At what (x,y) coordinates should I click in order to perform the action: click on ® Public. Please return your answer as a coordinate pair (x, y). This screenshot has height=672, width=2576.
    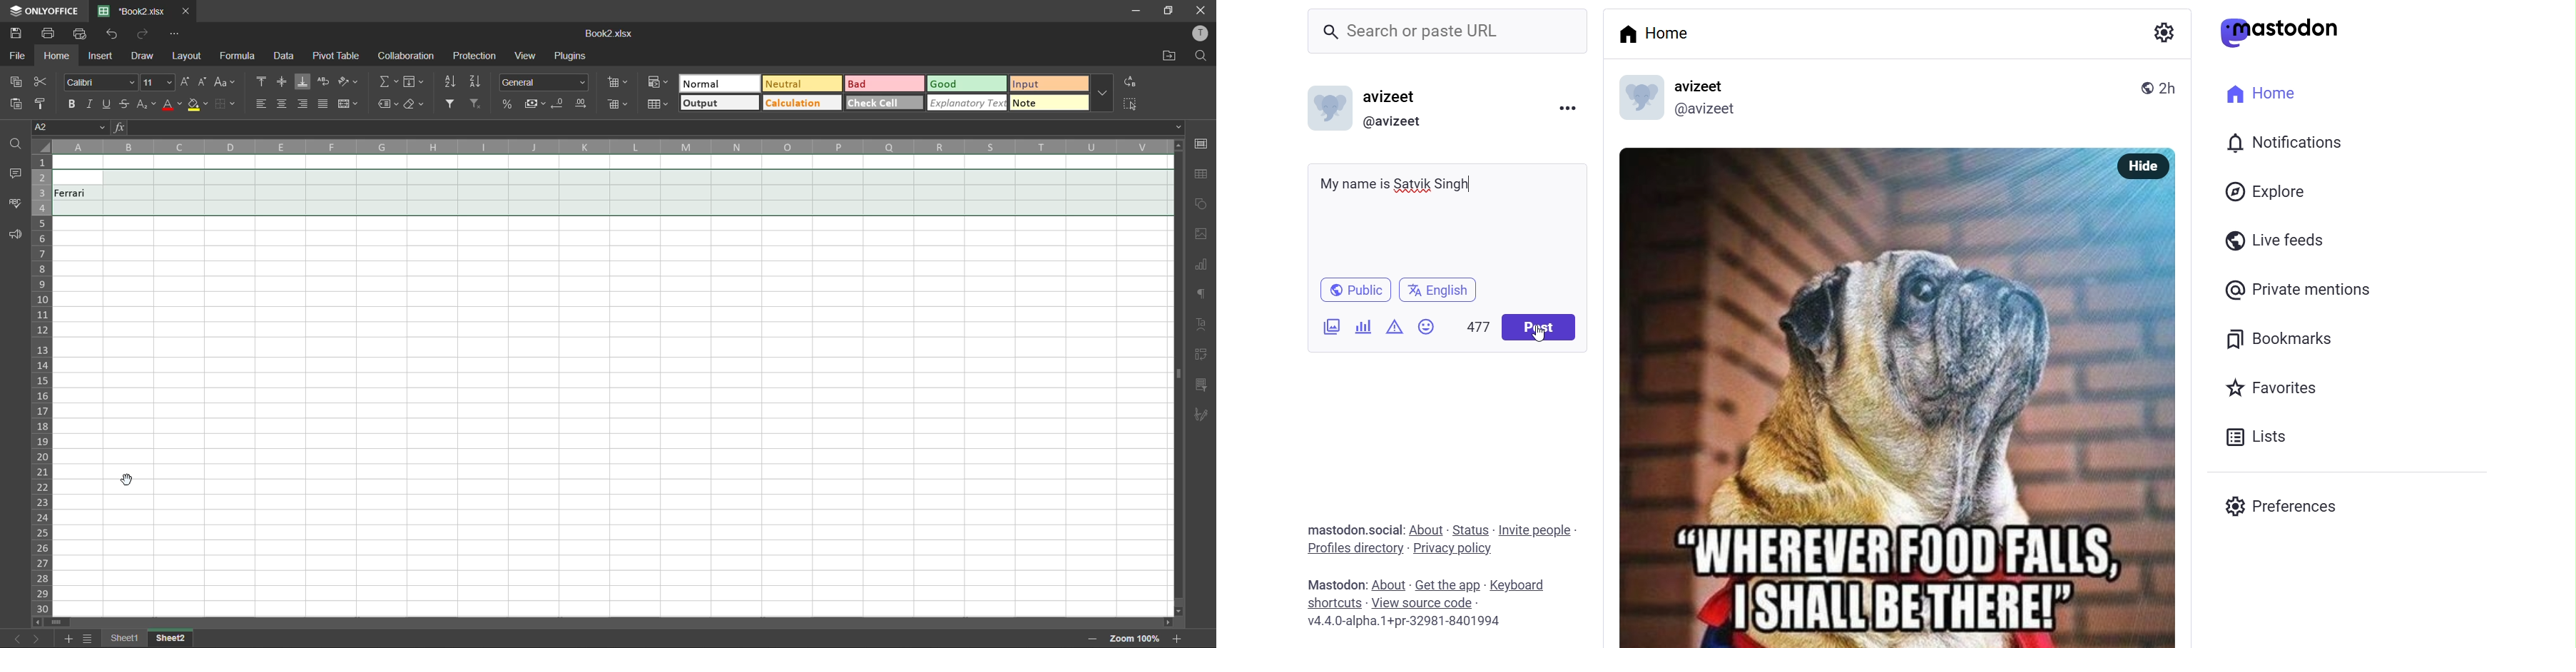
    Looking at the image, I should click on (1358, 288).